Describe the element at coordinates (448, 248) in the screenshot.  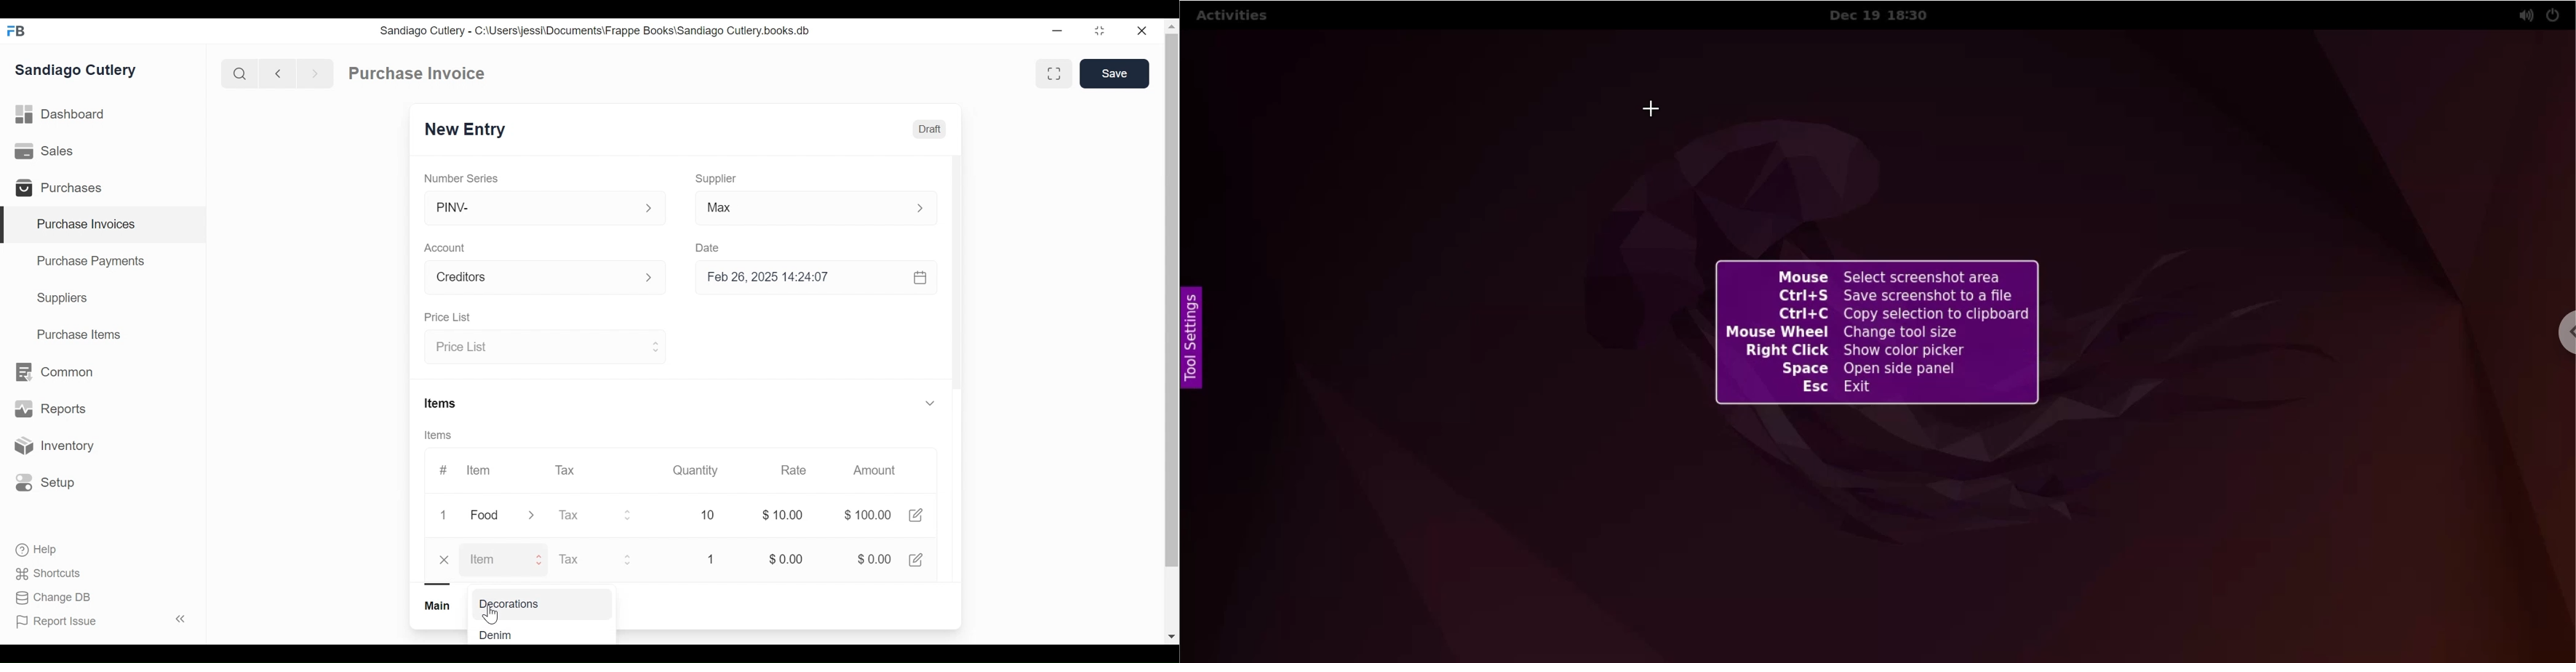
I see `Account` at that location.